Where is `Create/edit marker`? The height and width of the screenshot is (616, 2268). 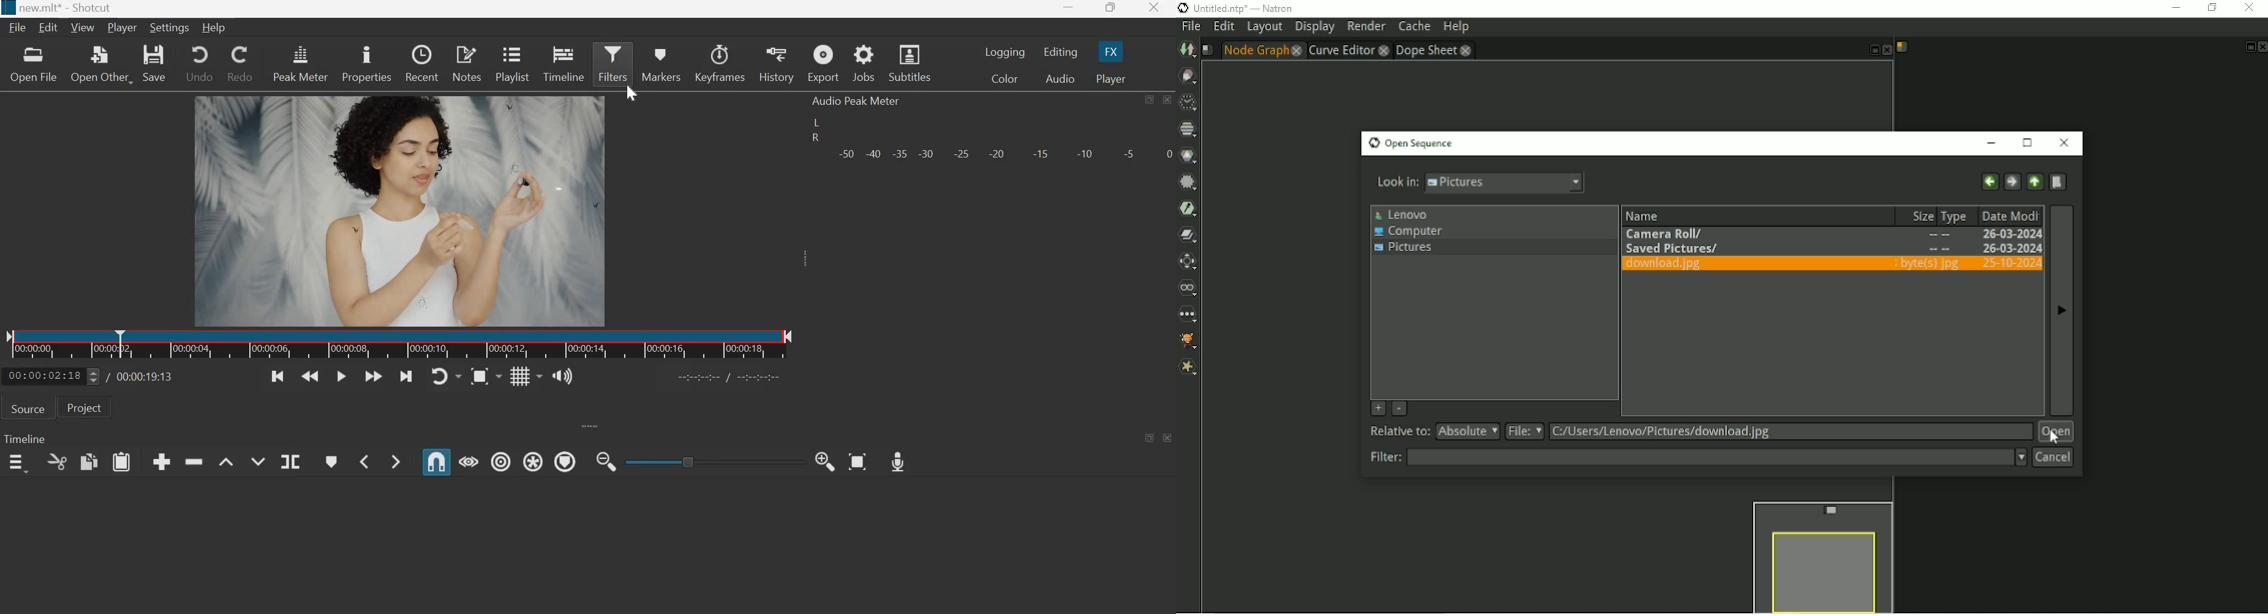 Create/edit marker is located at coordinates (330, 461).